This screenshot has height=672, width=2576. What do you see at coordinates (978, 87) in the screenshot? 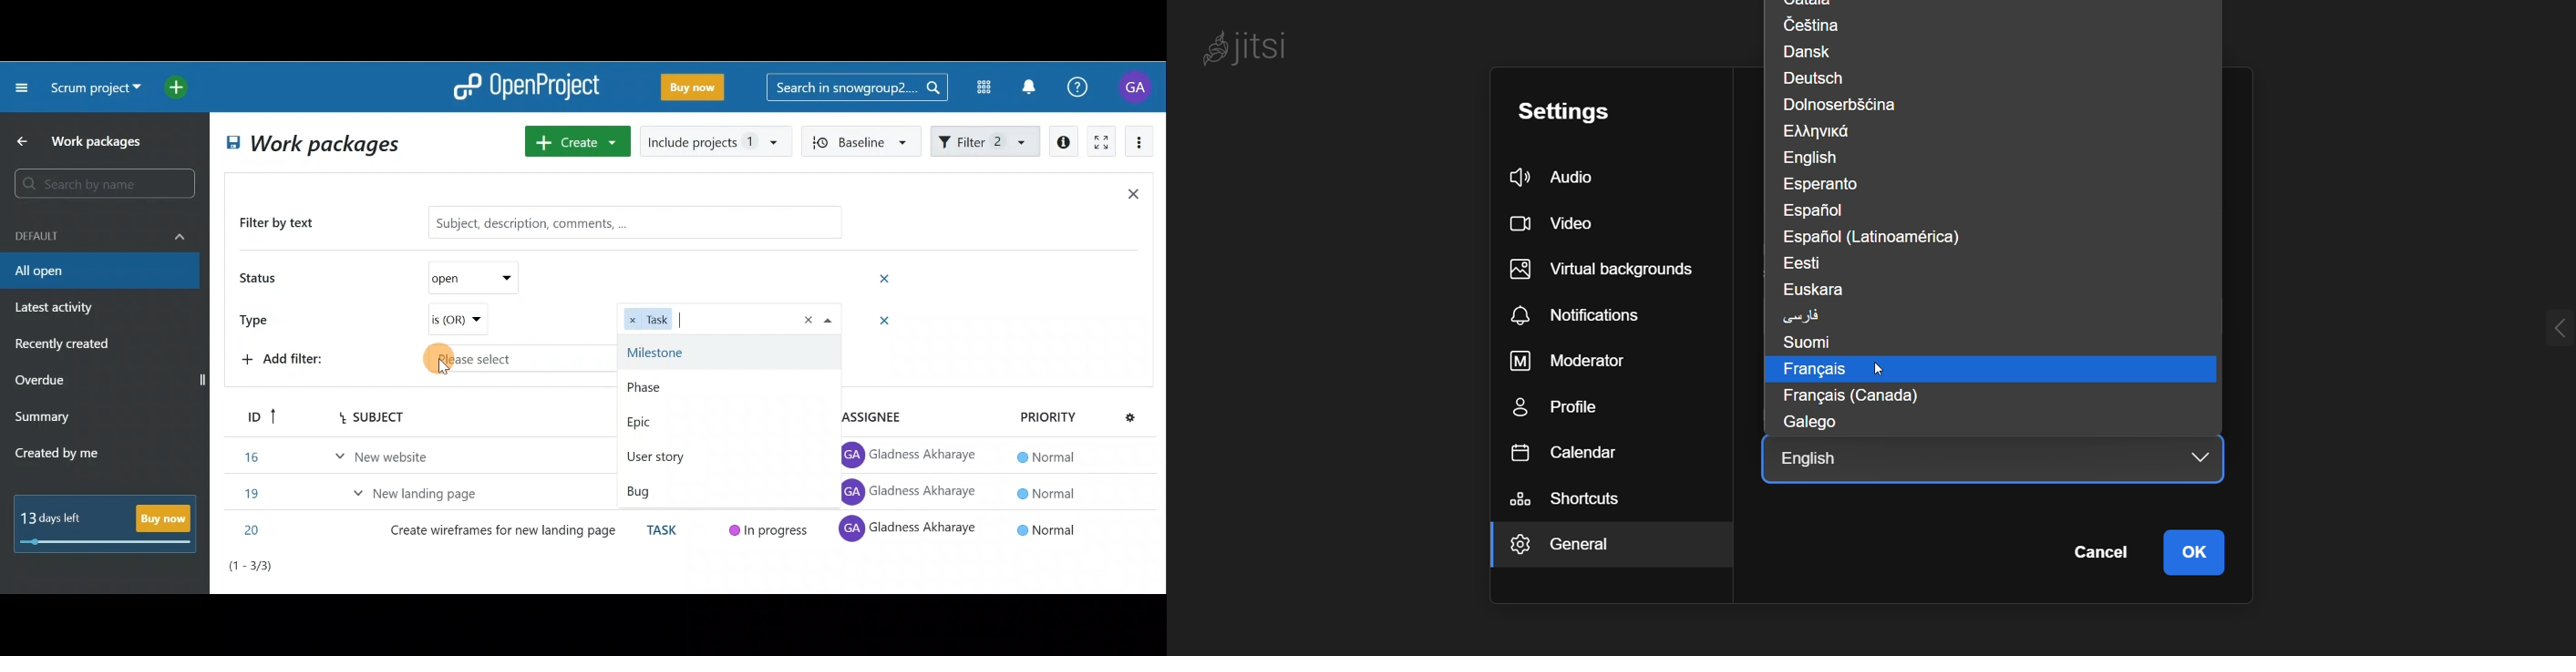
I see `Modules` at bounding box center [978, 87].